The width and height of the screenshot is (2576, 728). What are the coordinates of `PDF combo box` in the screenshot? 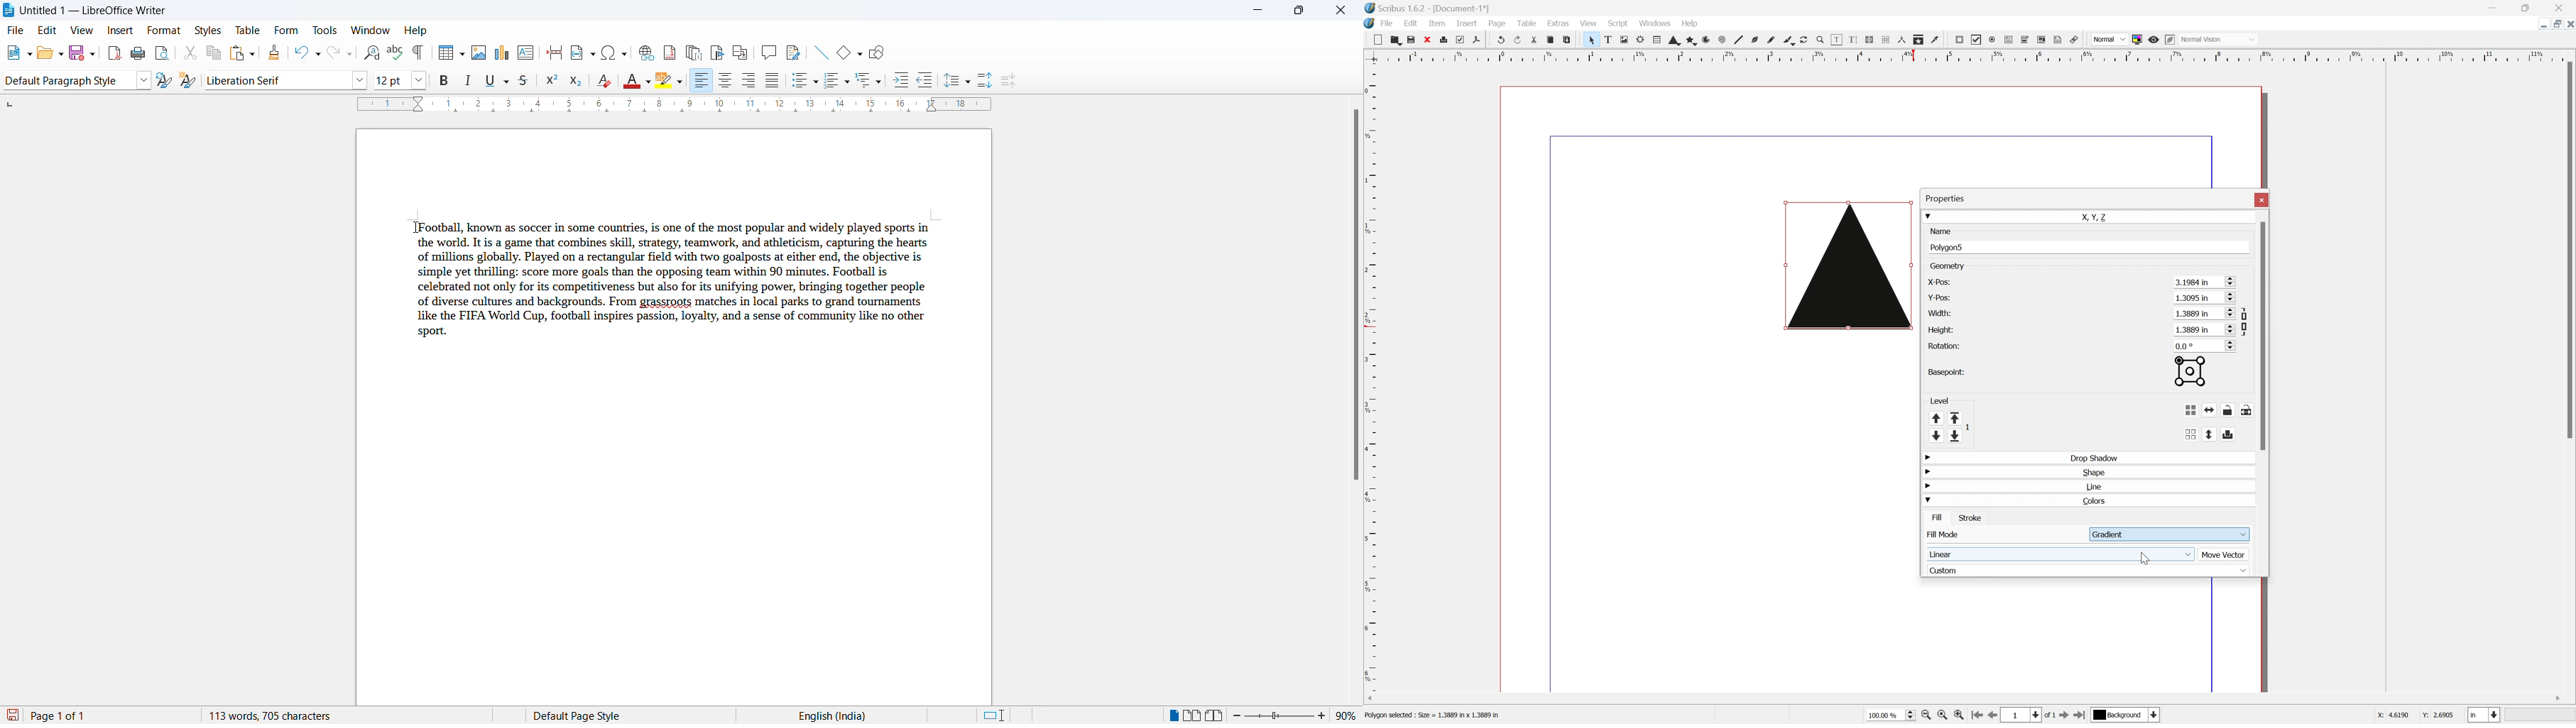 It's located at (2025, 40).